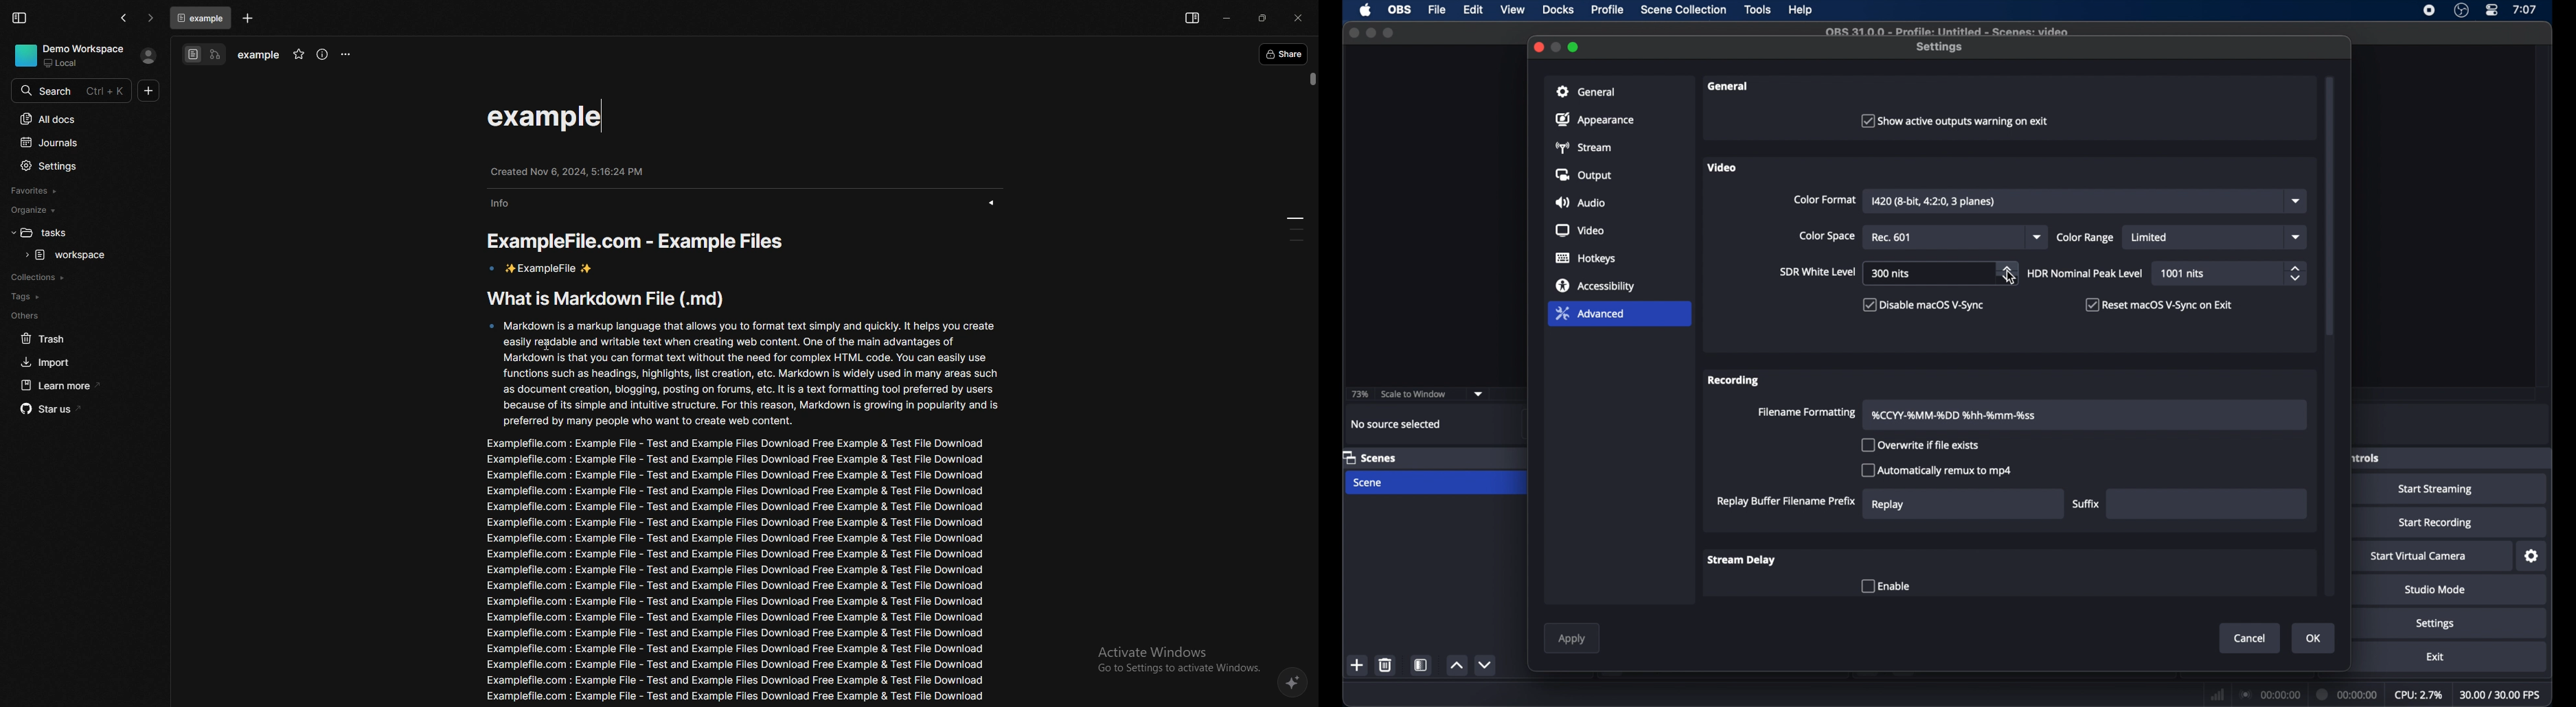 The height and width of the screenshot is (728, 2576). I want to click on network, so click(2218, 693).